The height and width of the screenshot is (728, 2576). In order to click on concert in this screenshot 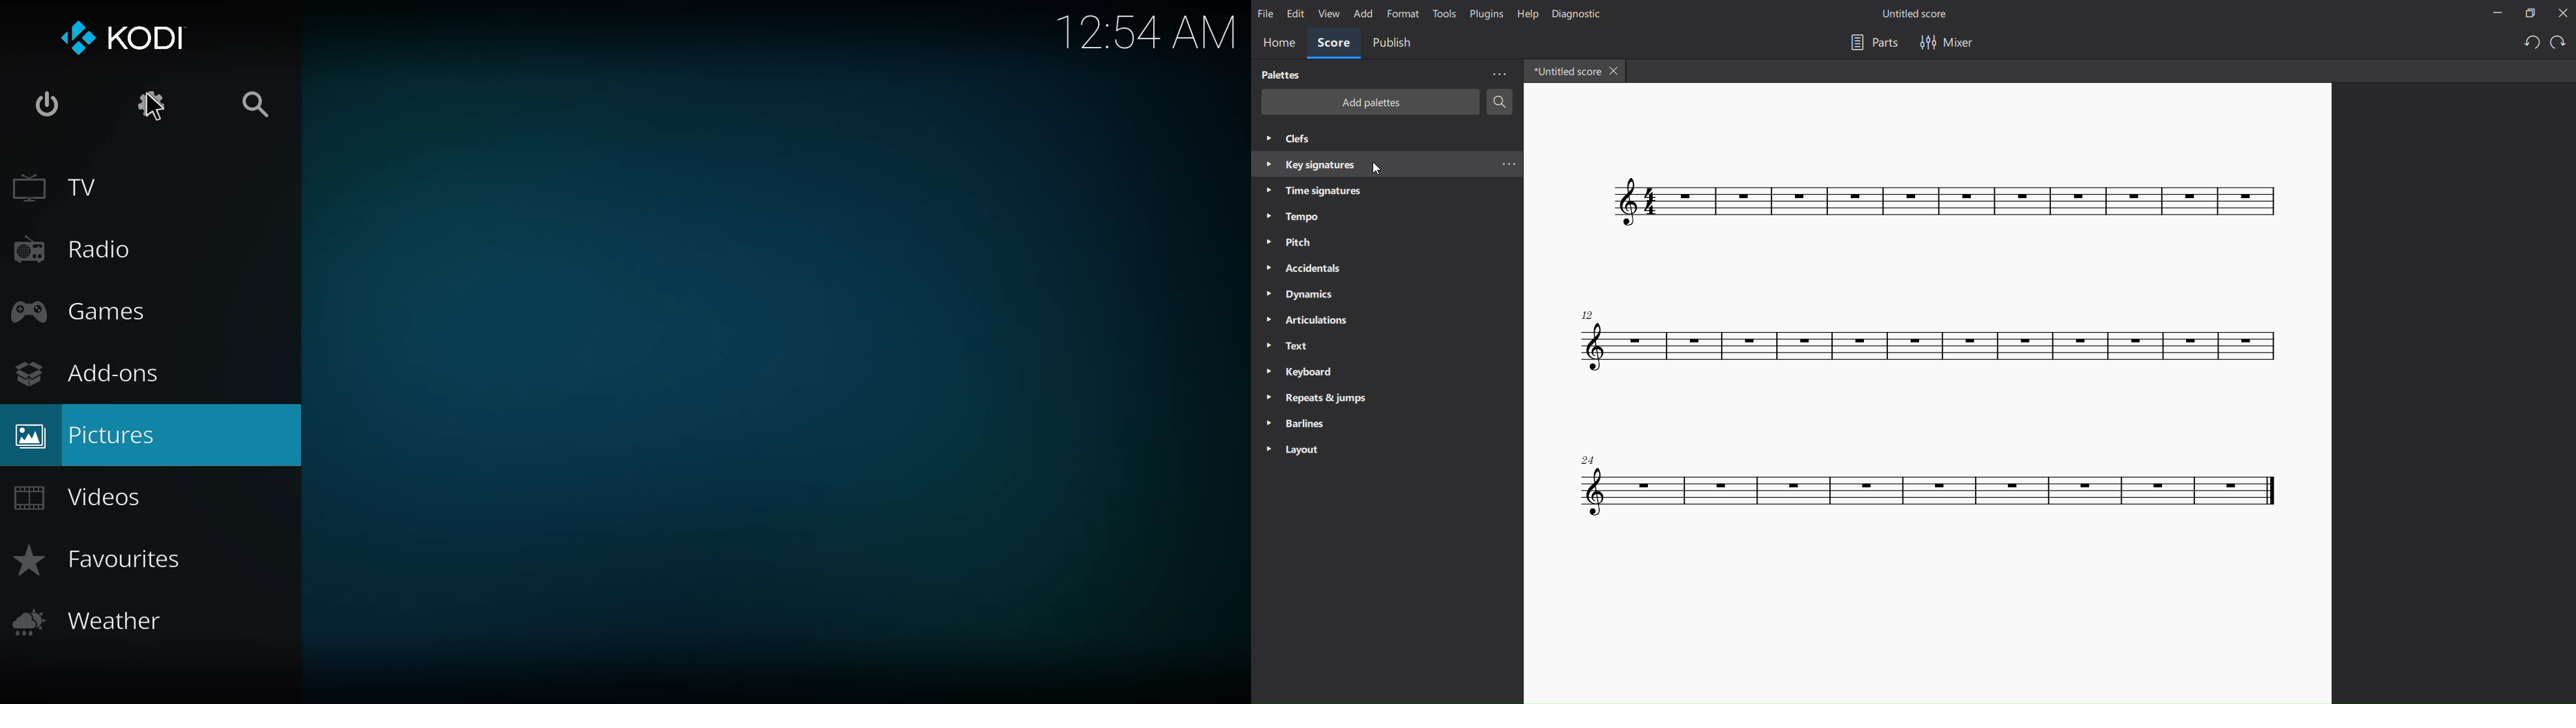, I will do `click(1929, 388)`.